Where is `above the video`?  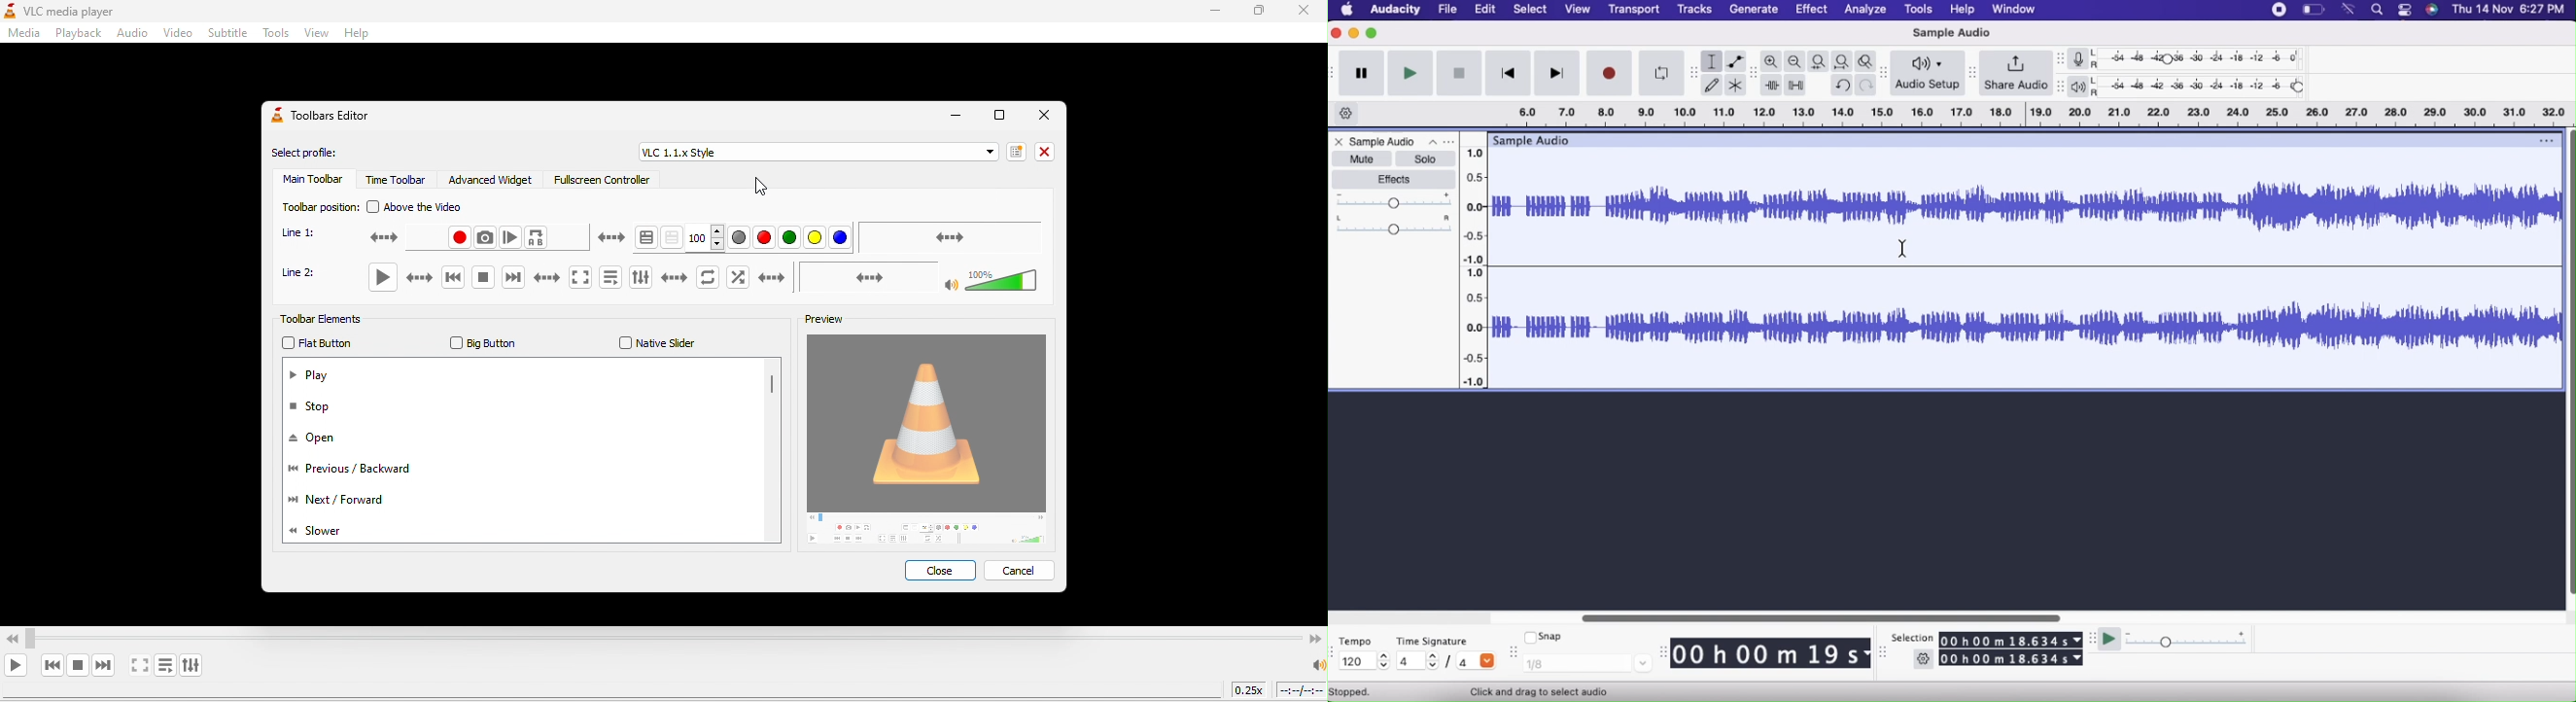 above the video is located at coordinates (426, 207).